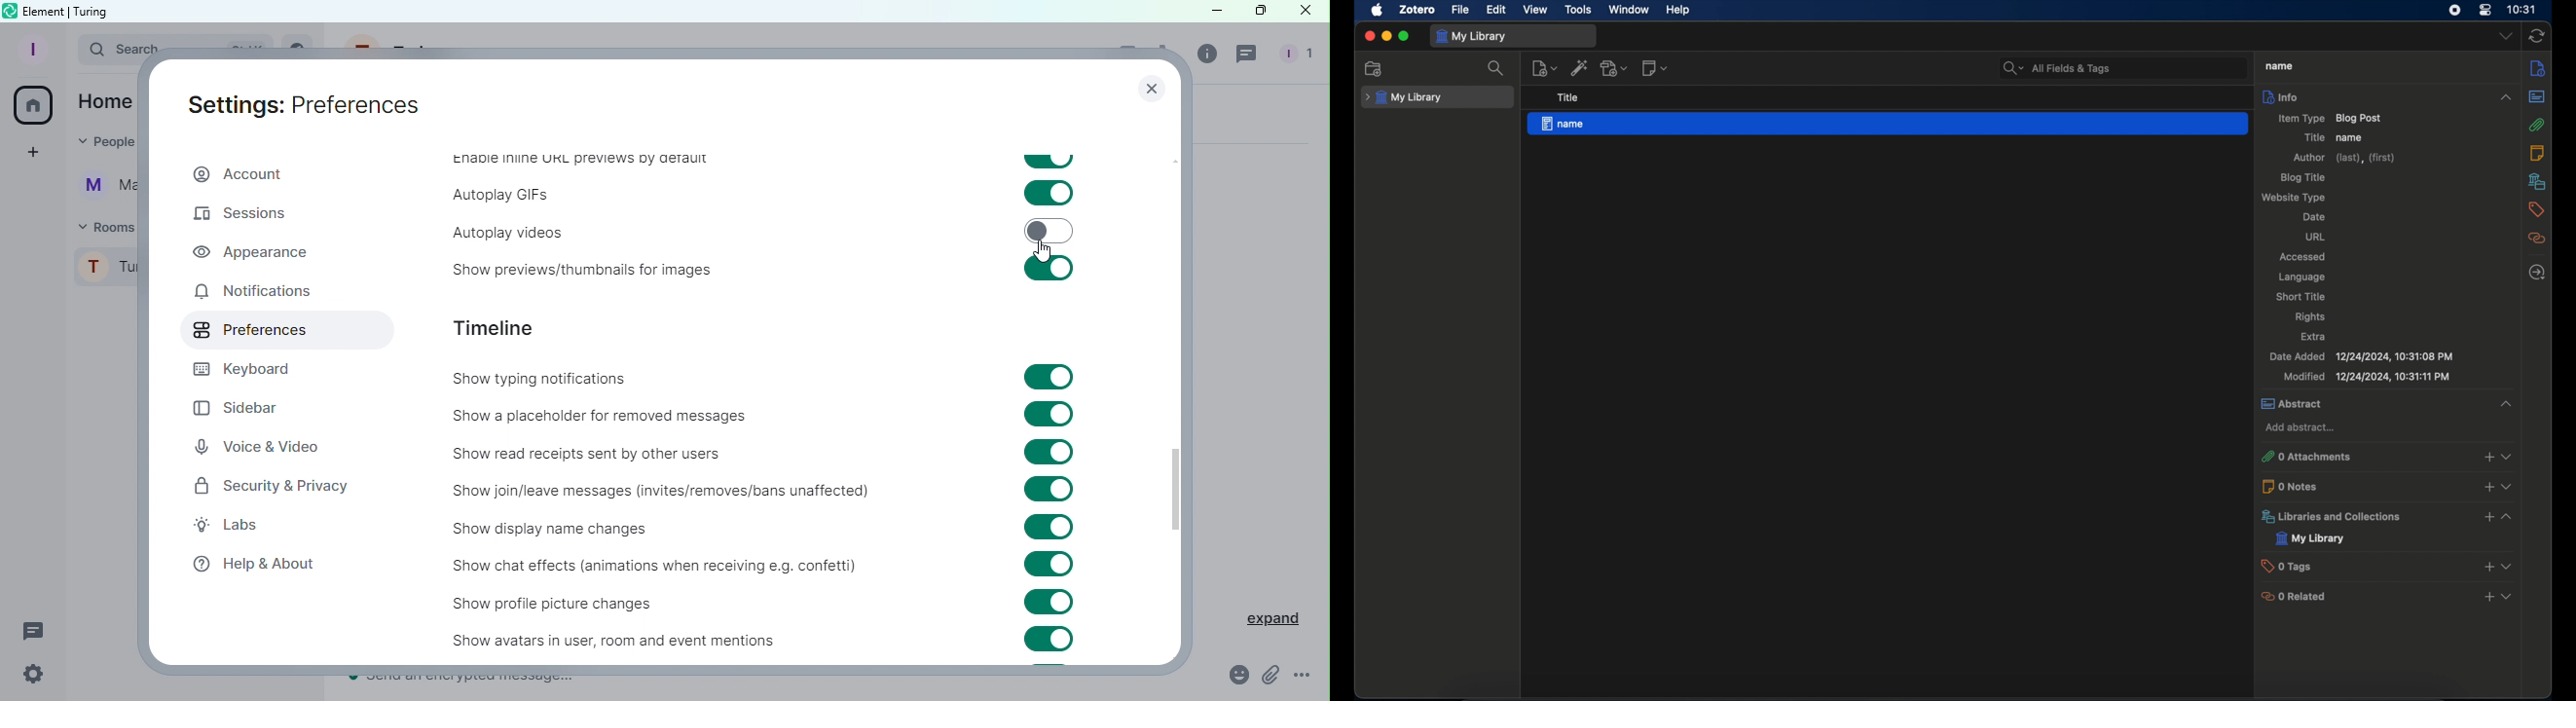 Image resolution: width=2576 pixels, height=728 pixels. What do you see at coordinates (2385, 457) in the screenshot?
I see `0 attachments` at bounding box center [2385, 457].